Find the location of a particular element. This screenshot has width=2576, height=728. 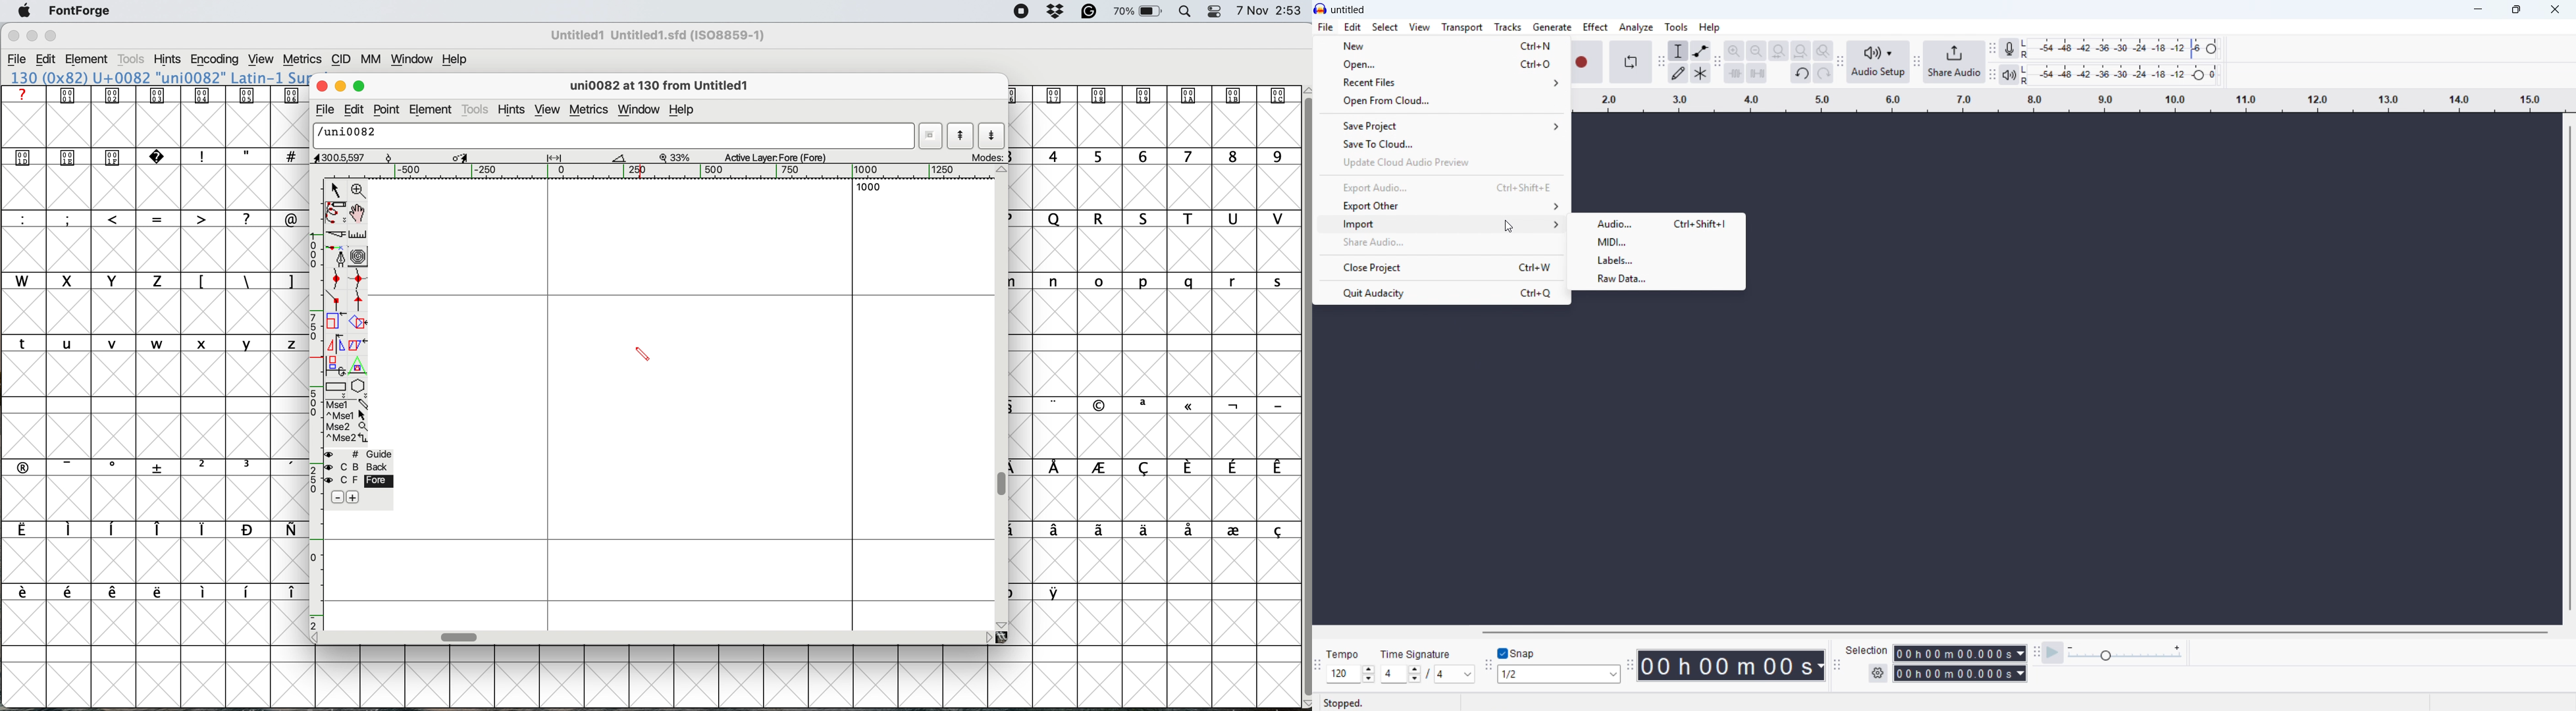

cursor is located at coordinates (645, 355).